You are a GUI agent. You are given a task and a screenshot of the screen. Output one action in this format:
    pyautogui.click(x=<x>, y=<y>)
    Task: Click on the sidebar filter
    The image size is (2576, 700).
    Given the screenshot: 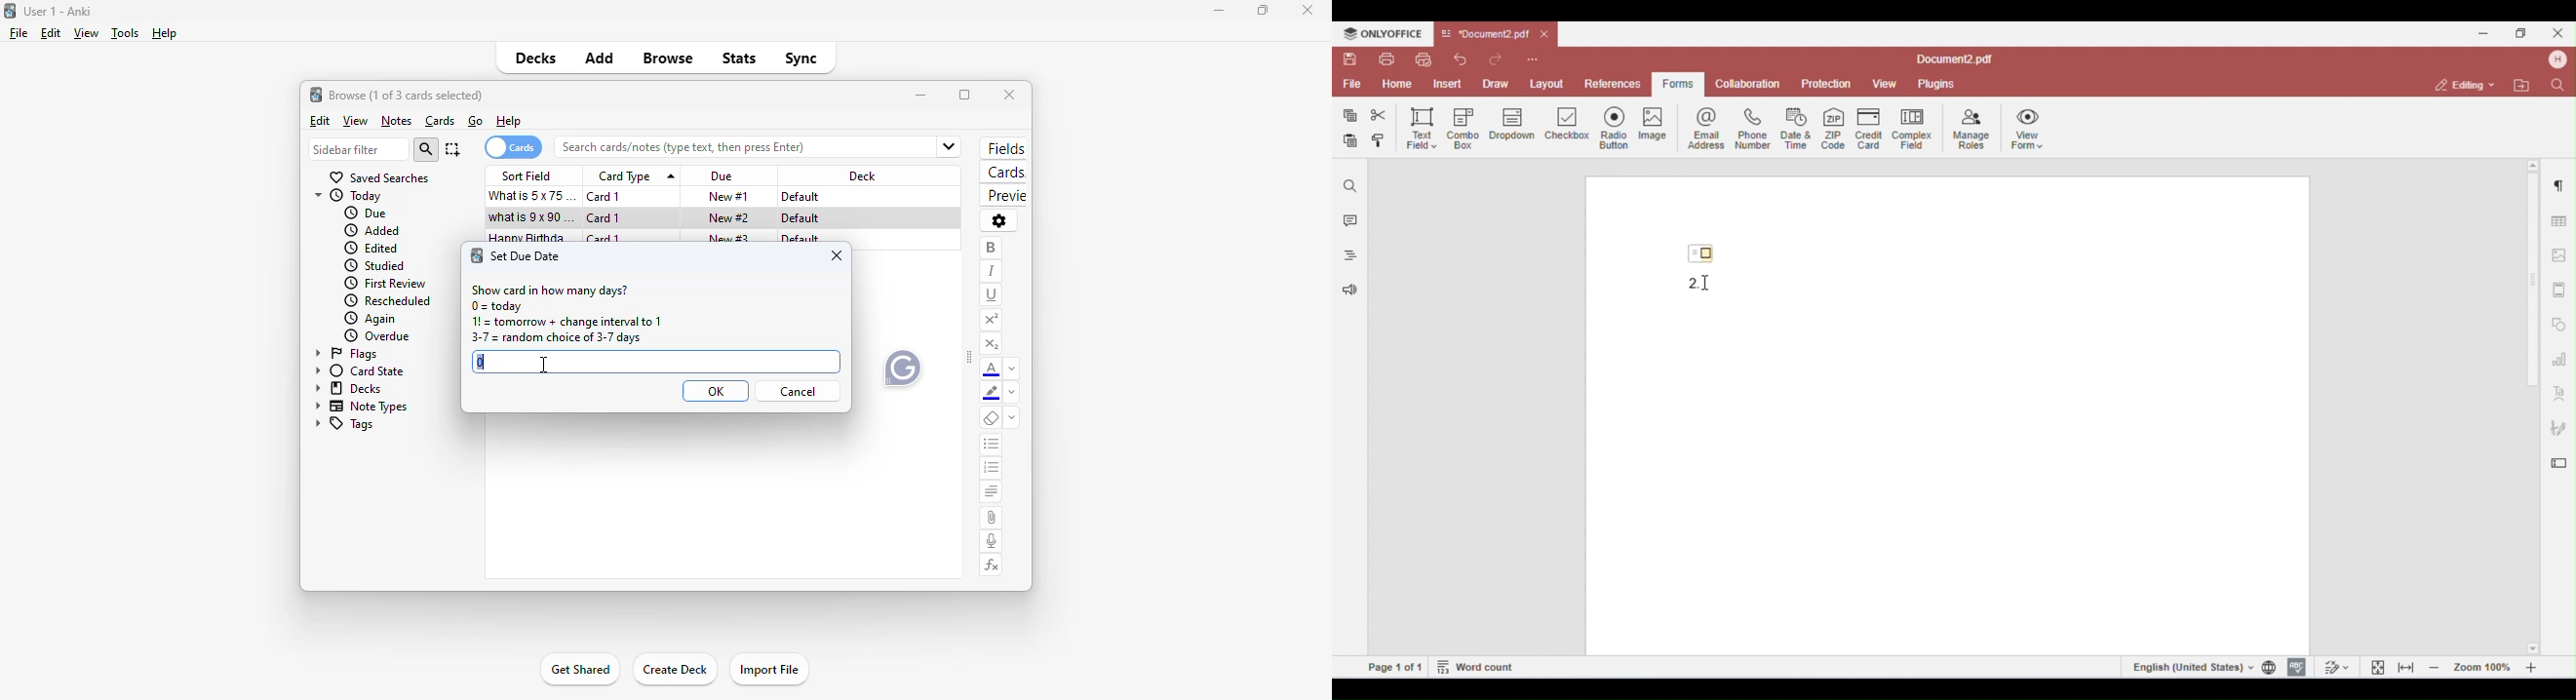 What is the action you would take?
    pyautogui.click(x=360, y=149)
    